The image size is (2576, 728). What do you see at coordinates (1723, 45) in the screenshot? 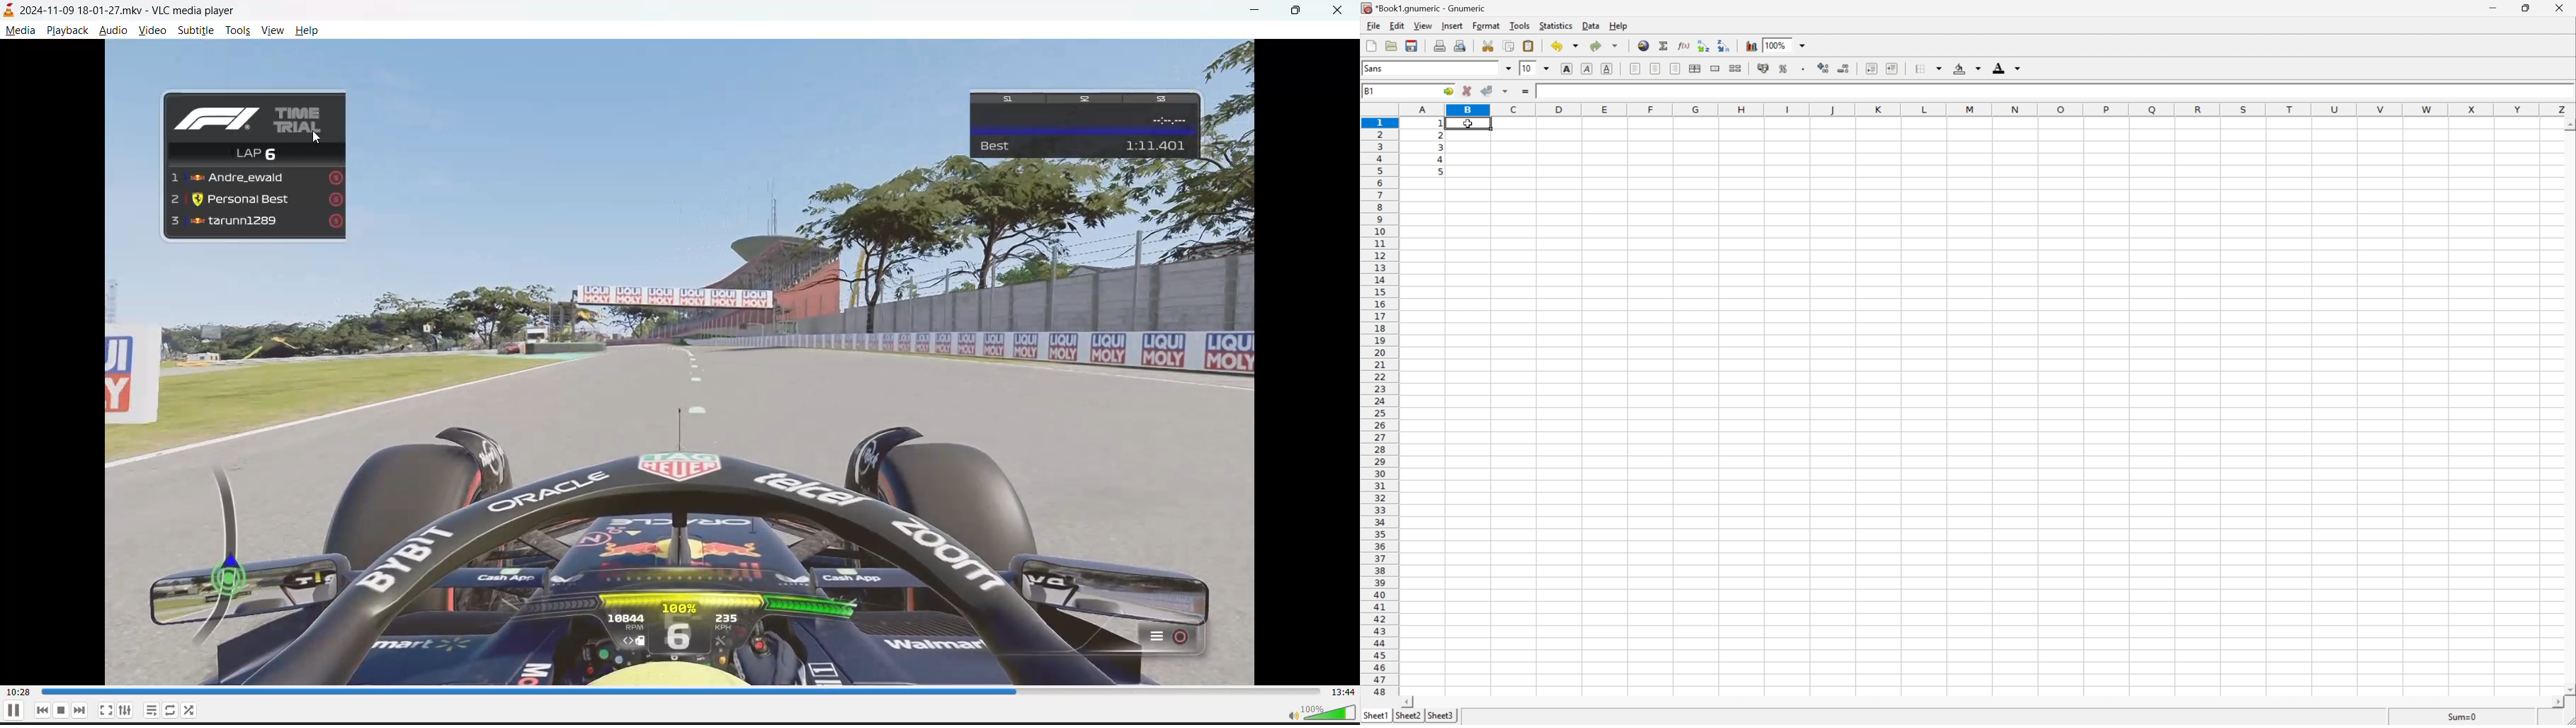
I see `Sort the selected region in descending order based on the first column selected` at bounding box center [1723, 45].